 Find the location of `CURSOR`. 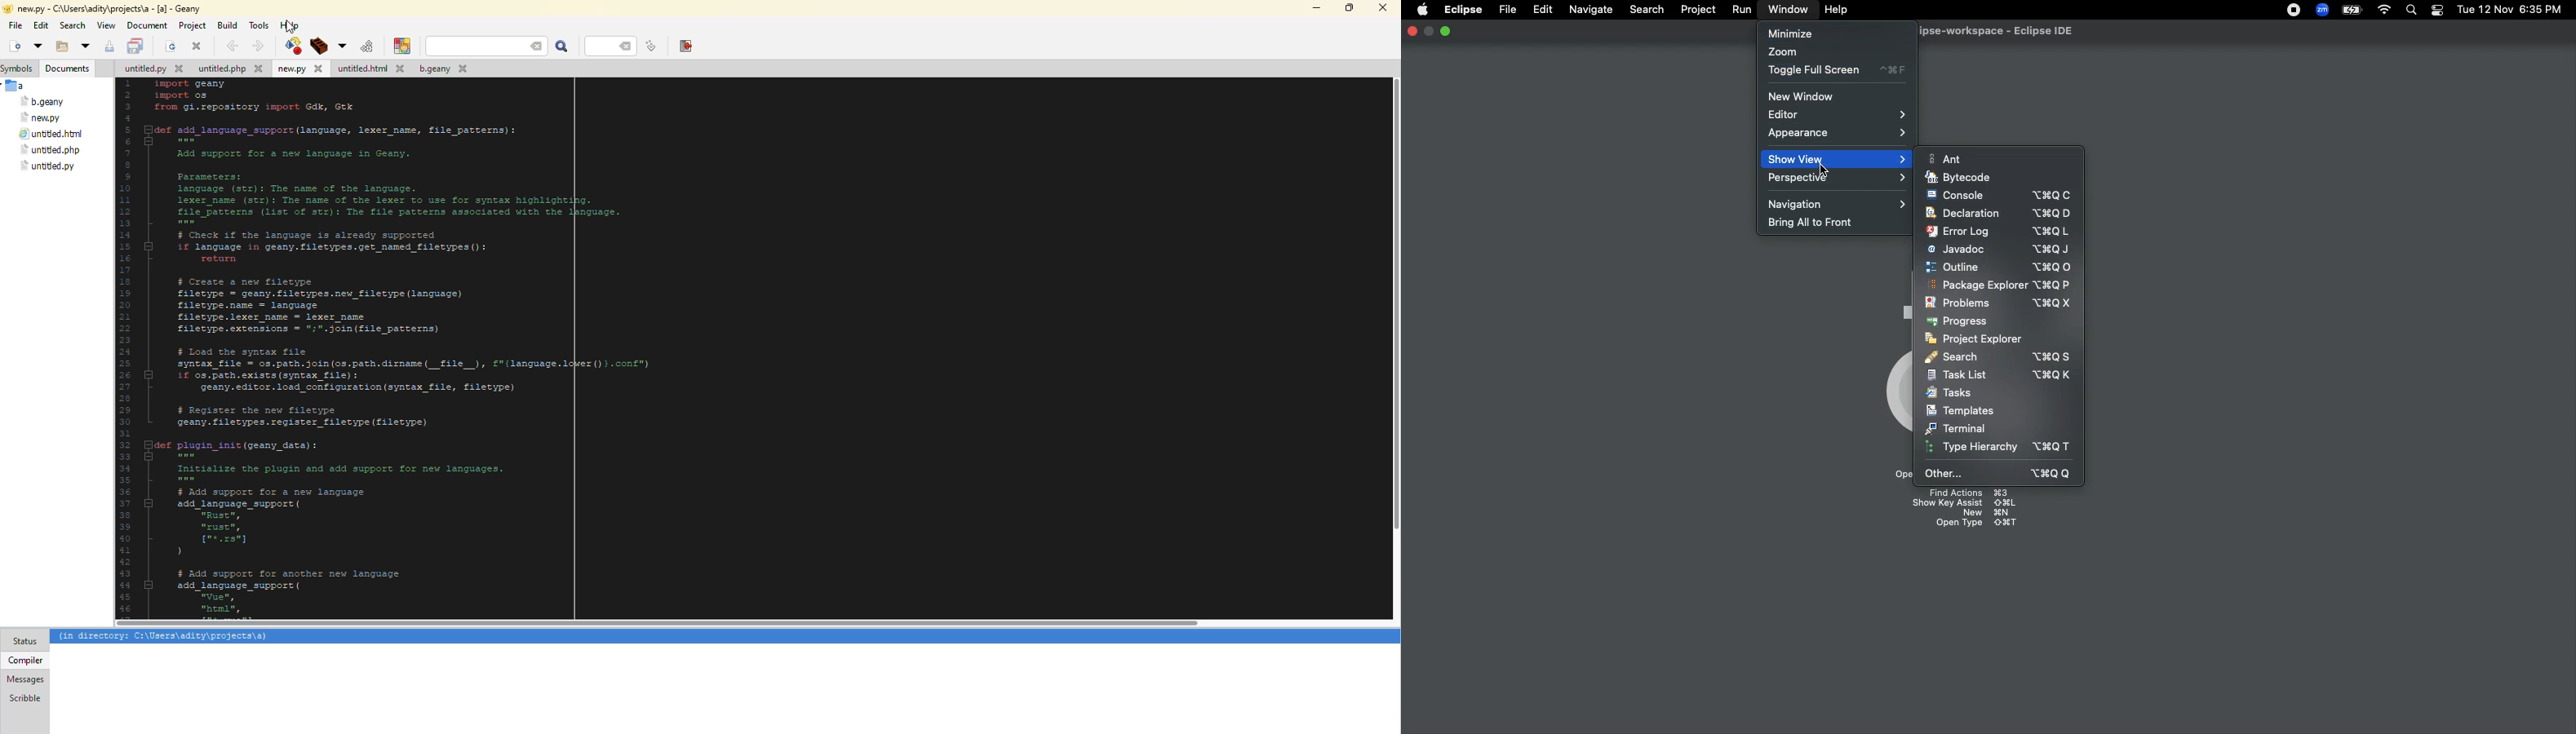

CURSOR is located at coordinates (1823, 171).